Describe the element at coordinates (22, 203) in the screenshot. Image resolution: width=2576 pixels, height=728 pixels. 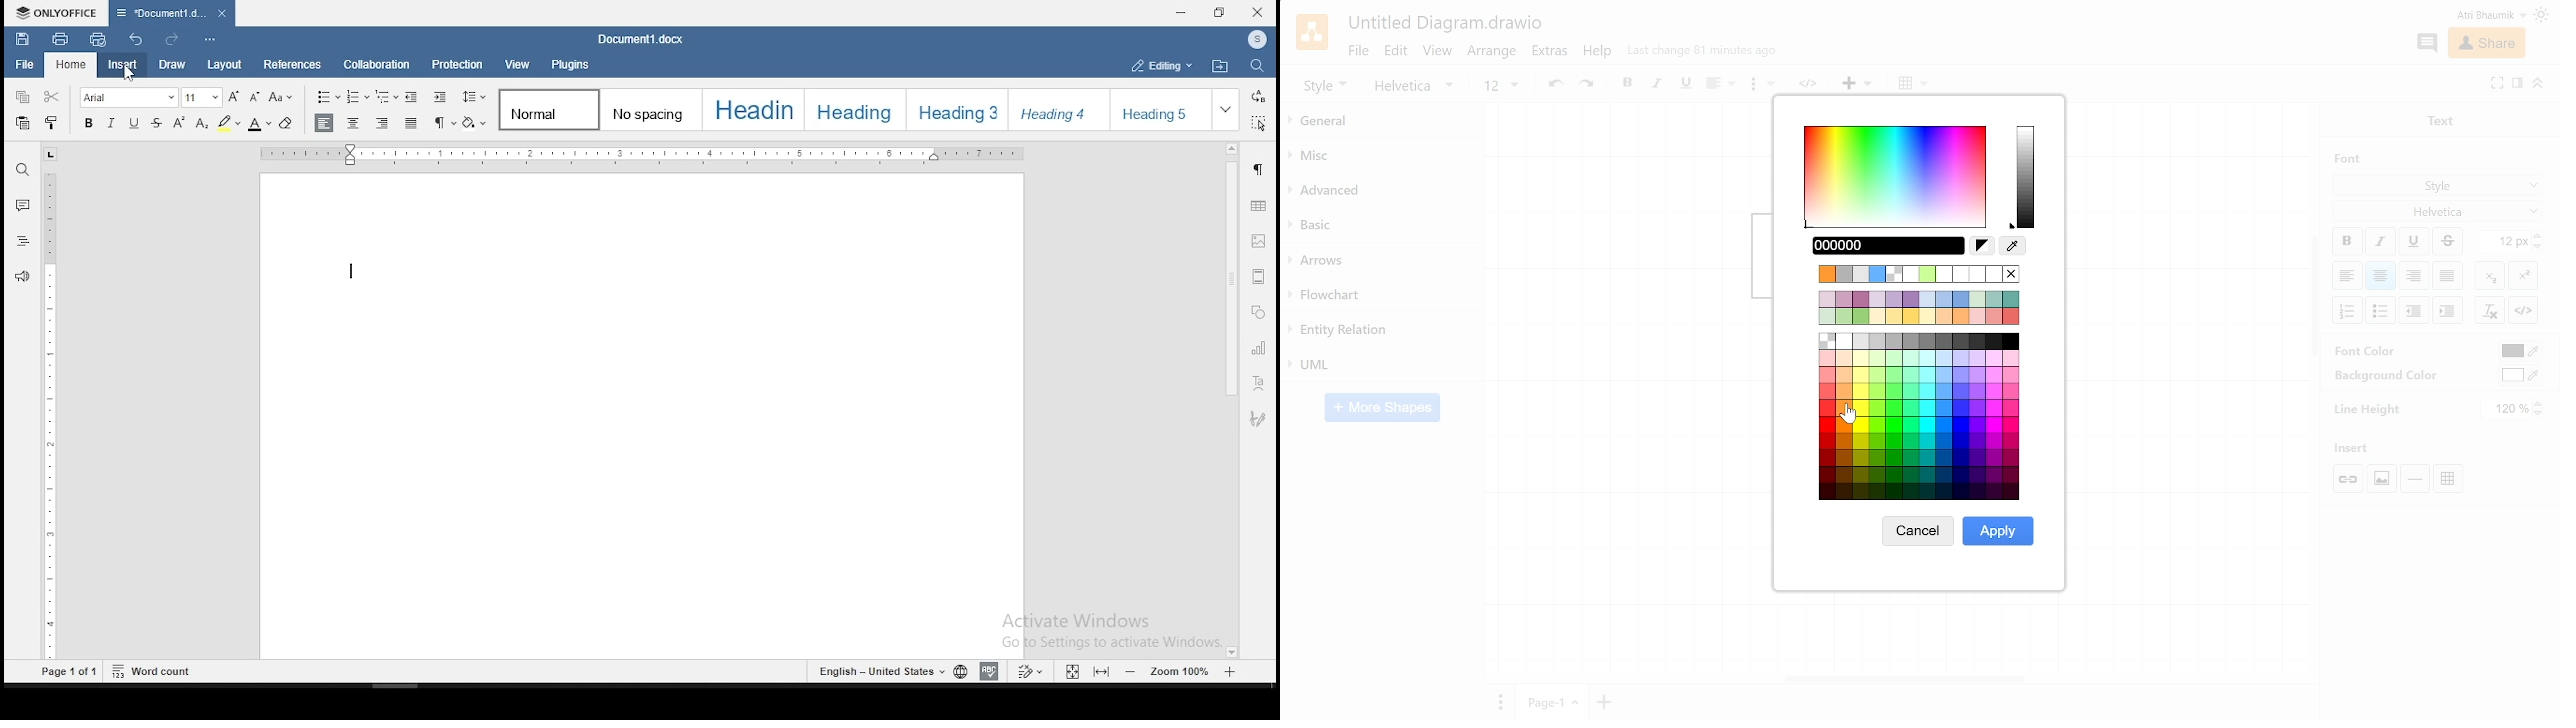
I see `comment` at that location.